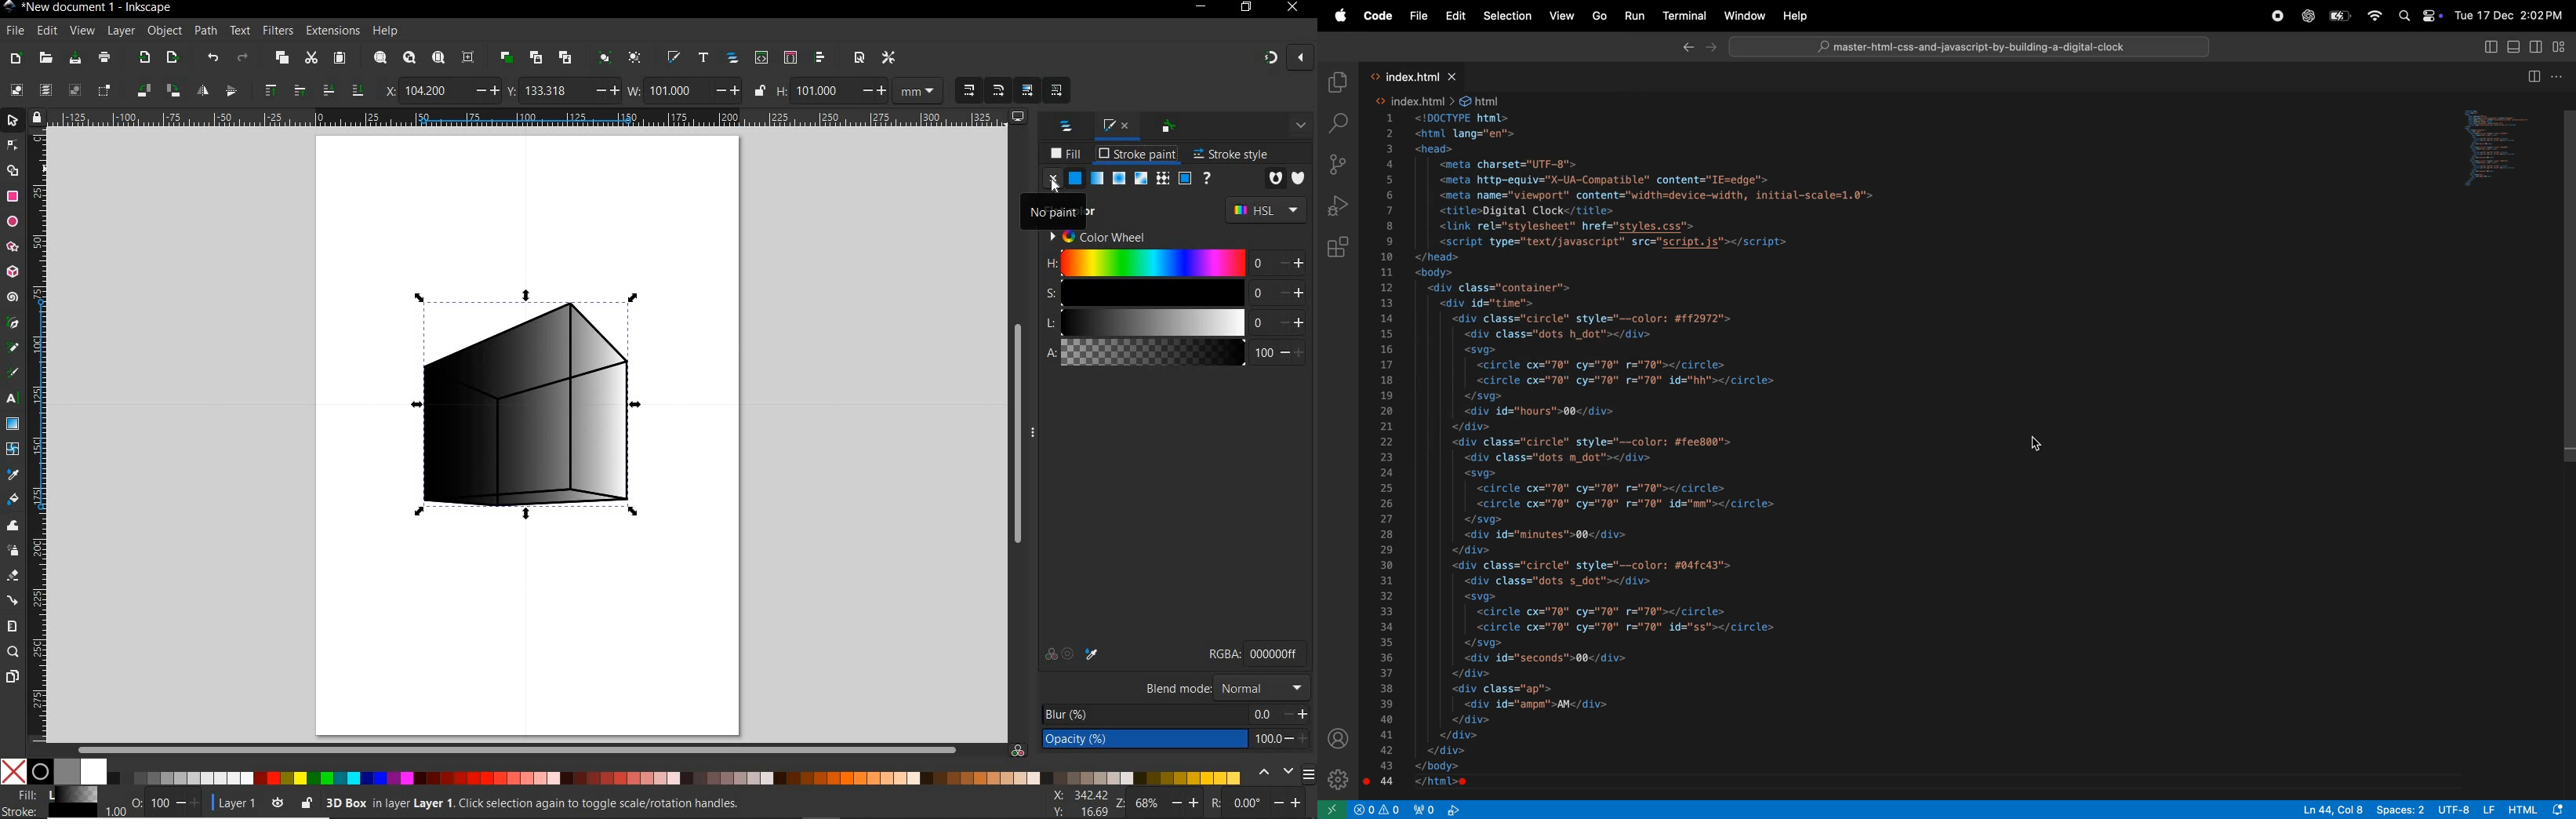 The height and width of the screenshot is (840, 2576). I want to click on SCALING, so click(999, 90).